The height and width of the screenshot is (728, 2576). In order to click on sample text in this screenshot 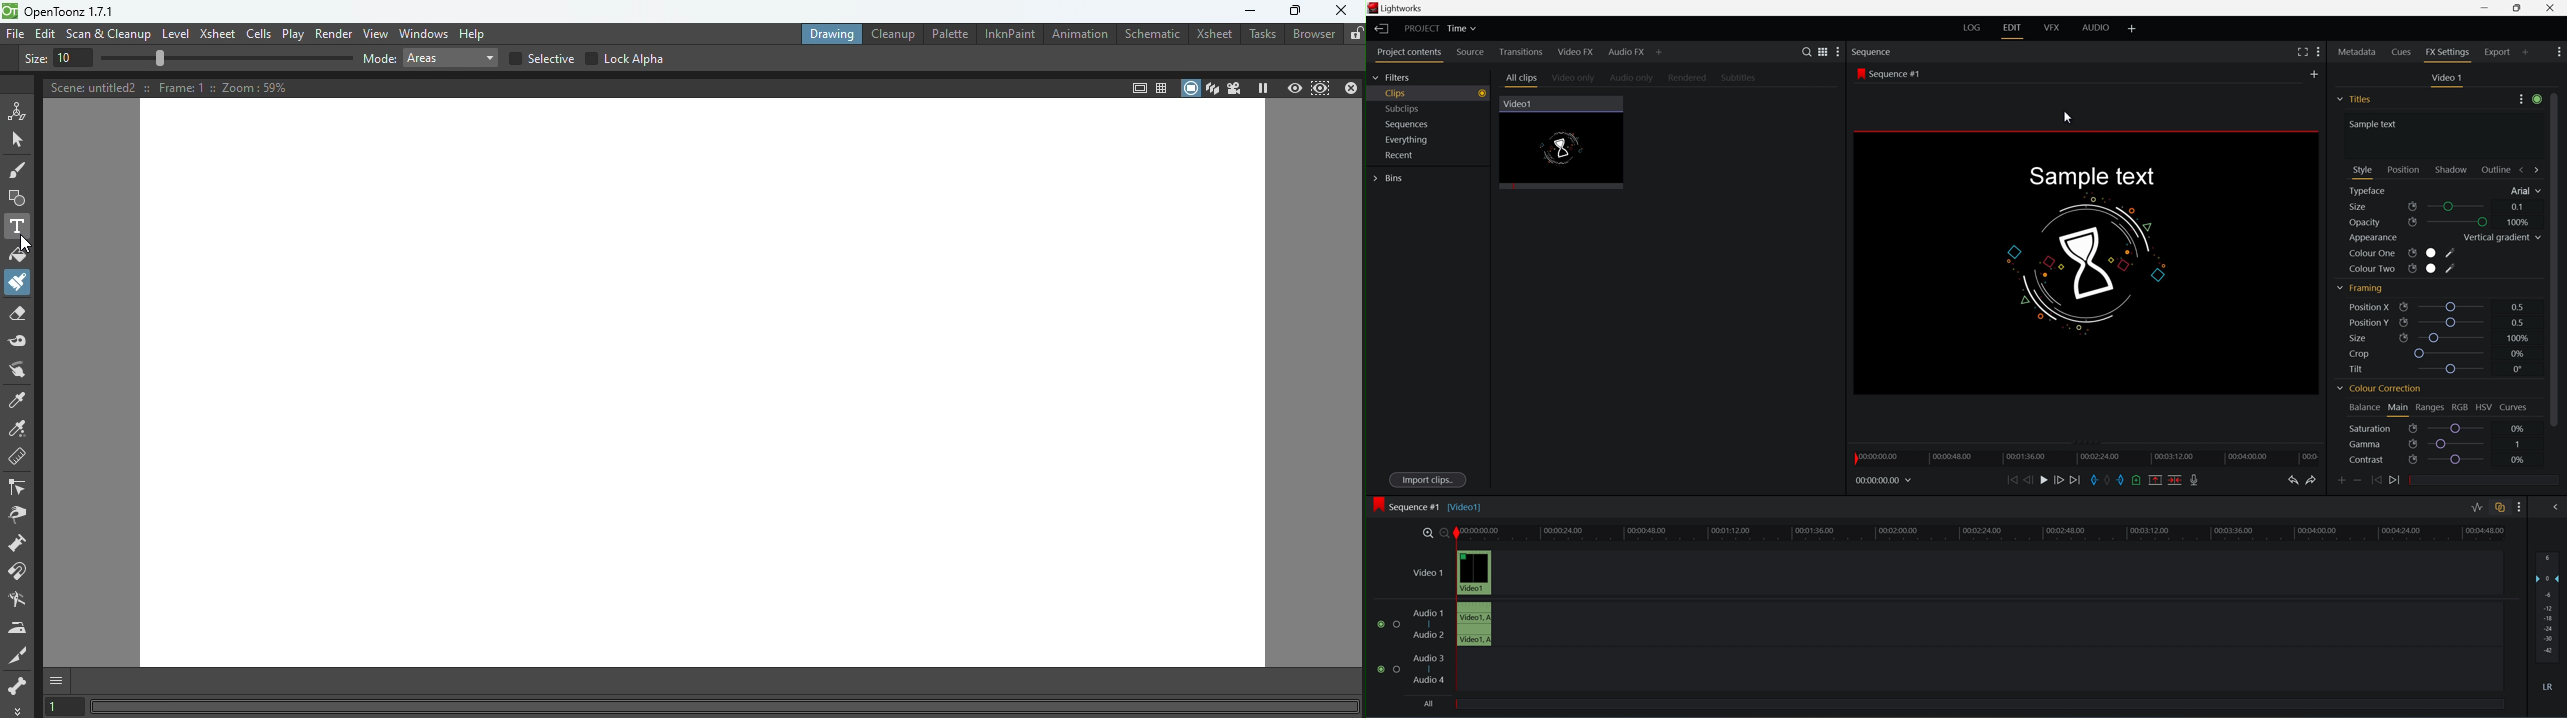, I will do `click(2376, 123)`.